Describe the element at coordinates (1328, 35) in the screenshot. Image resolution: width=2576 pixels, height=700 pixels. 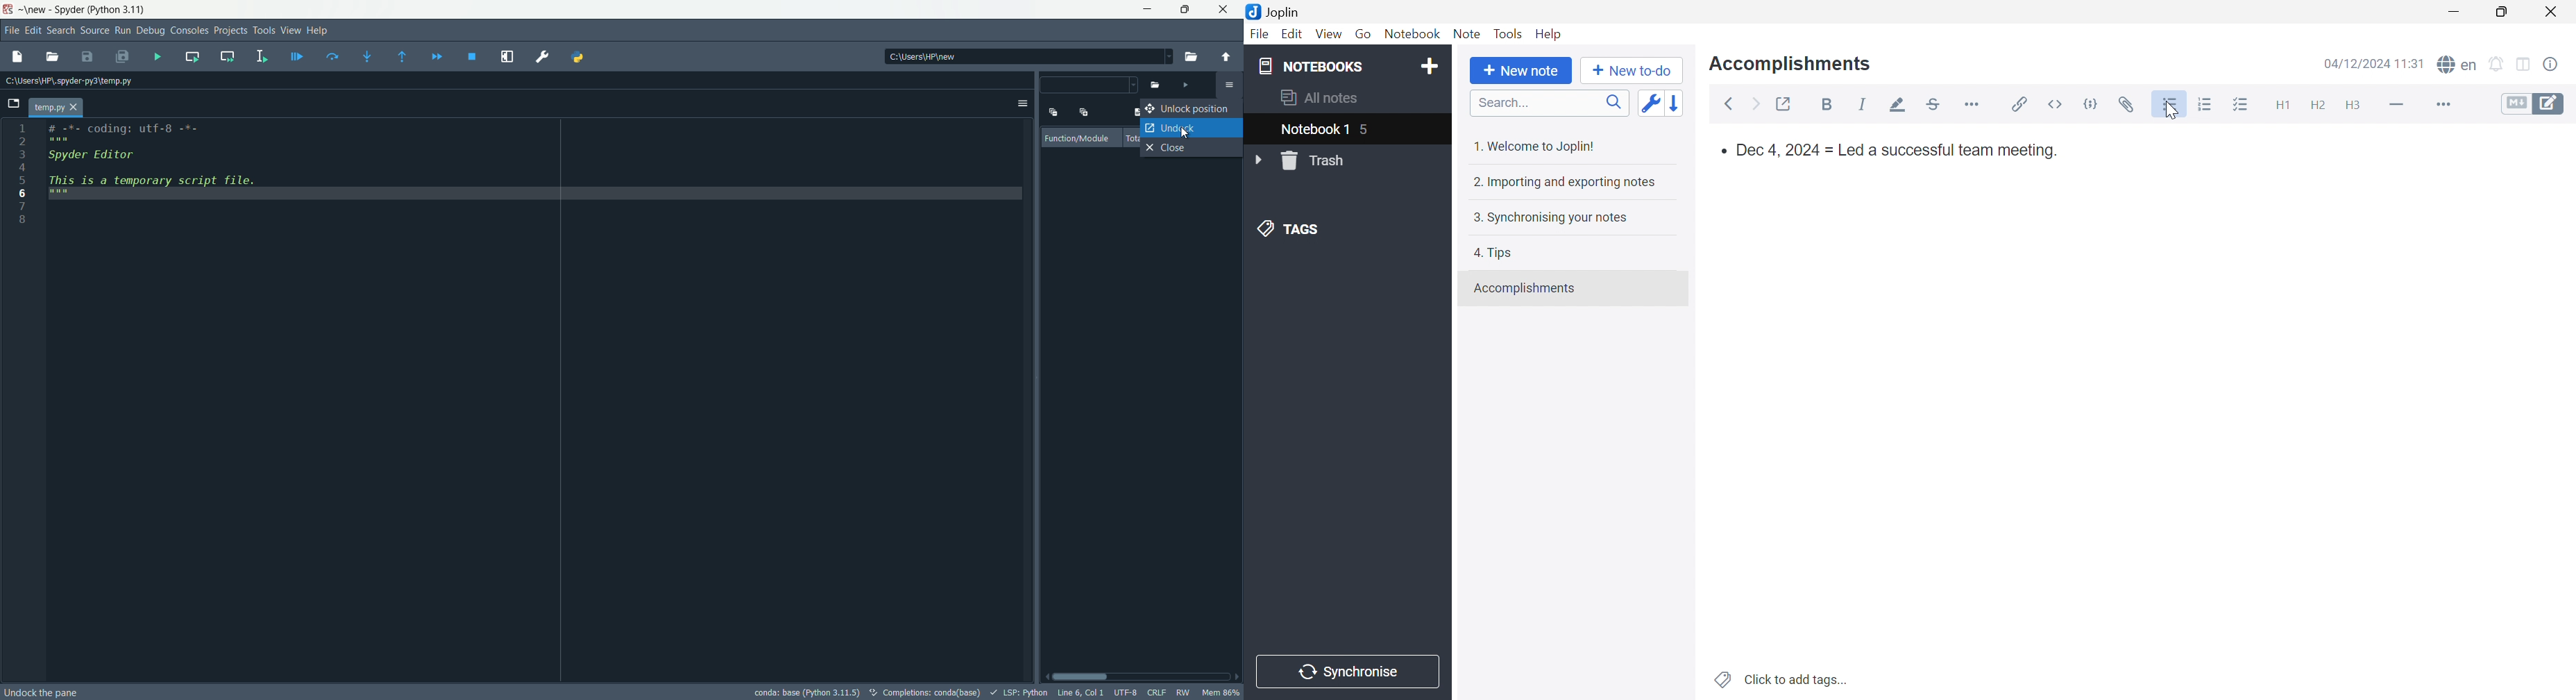
I see `View` at that location.